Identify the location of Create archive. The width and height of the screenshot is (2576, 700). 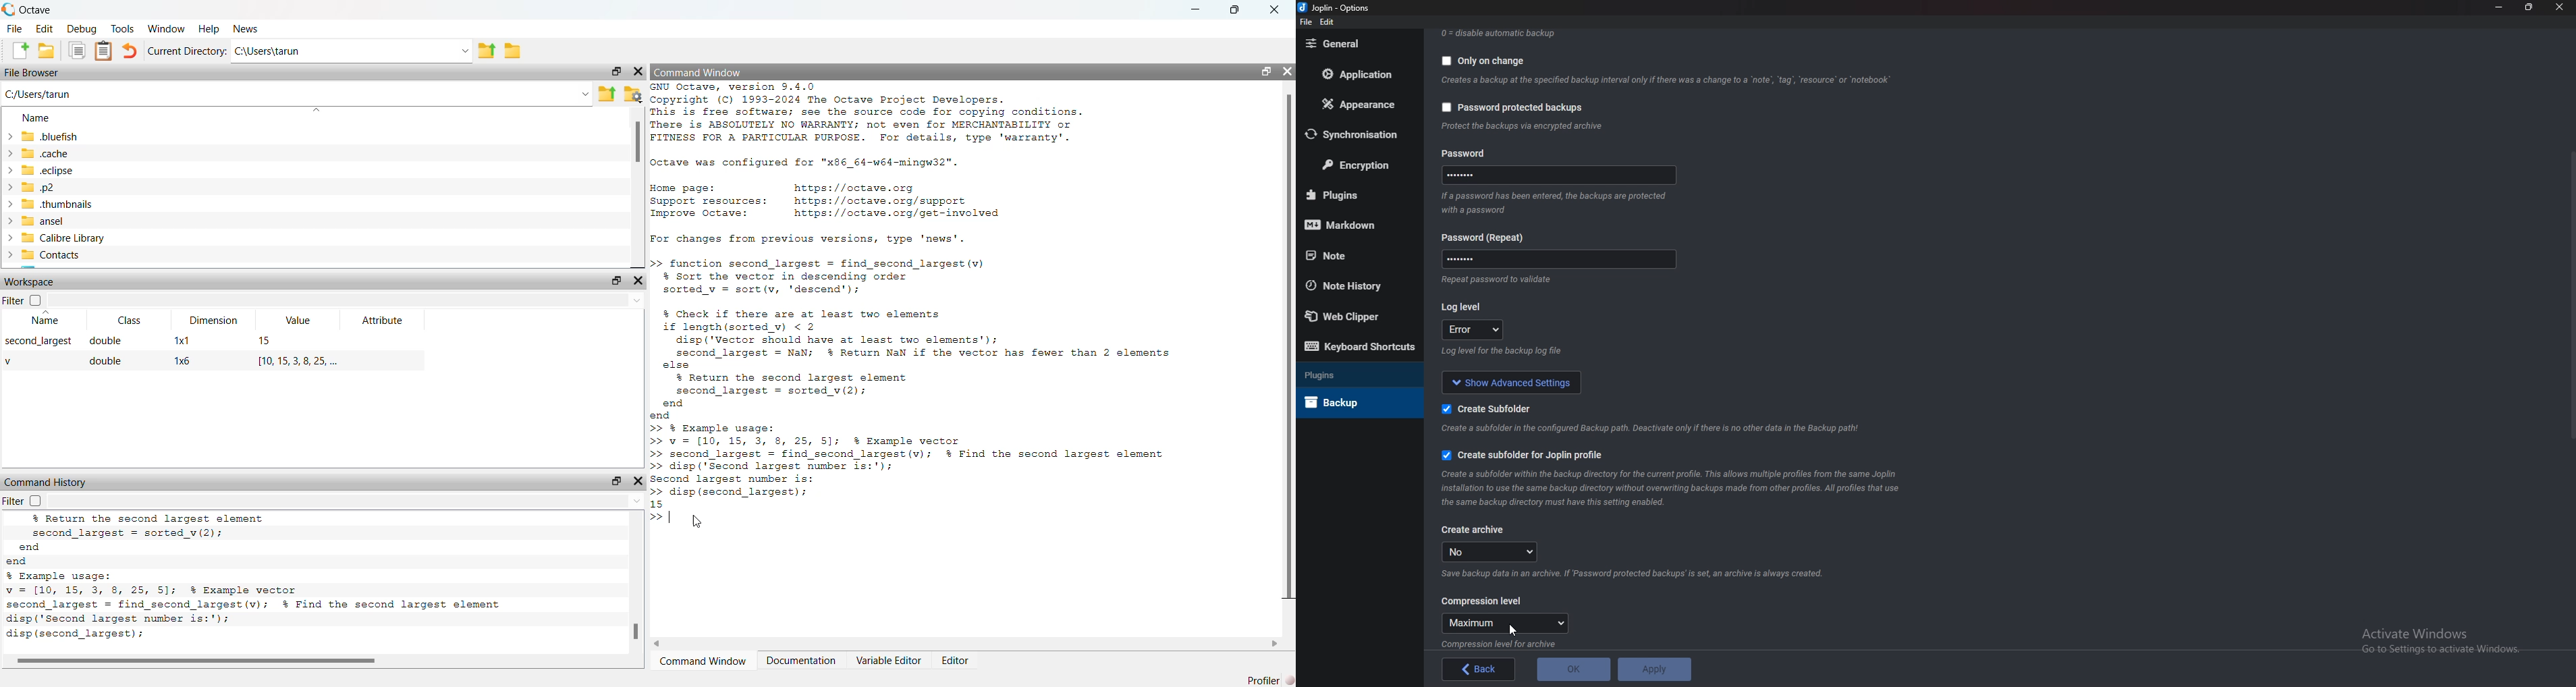
(1477, 530).